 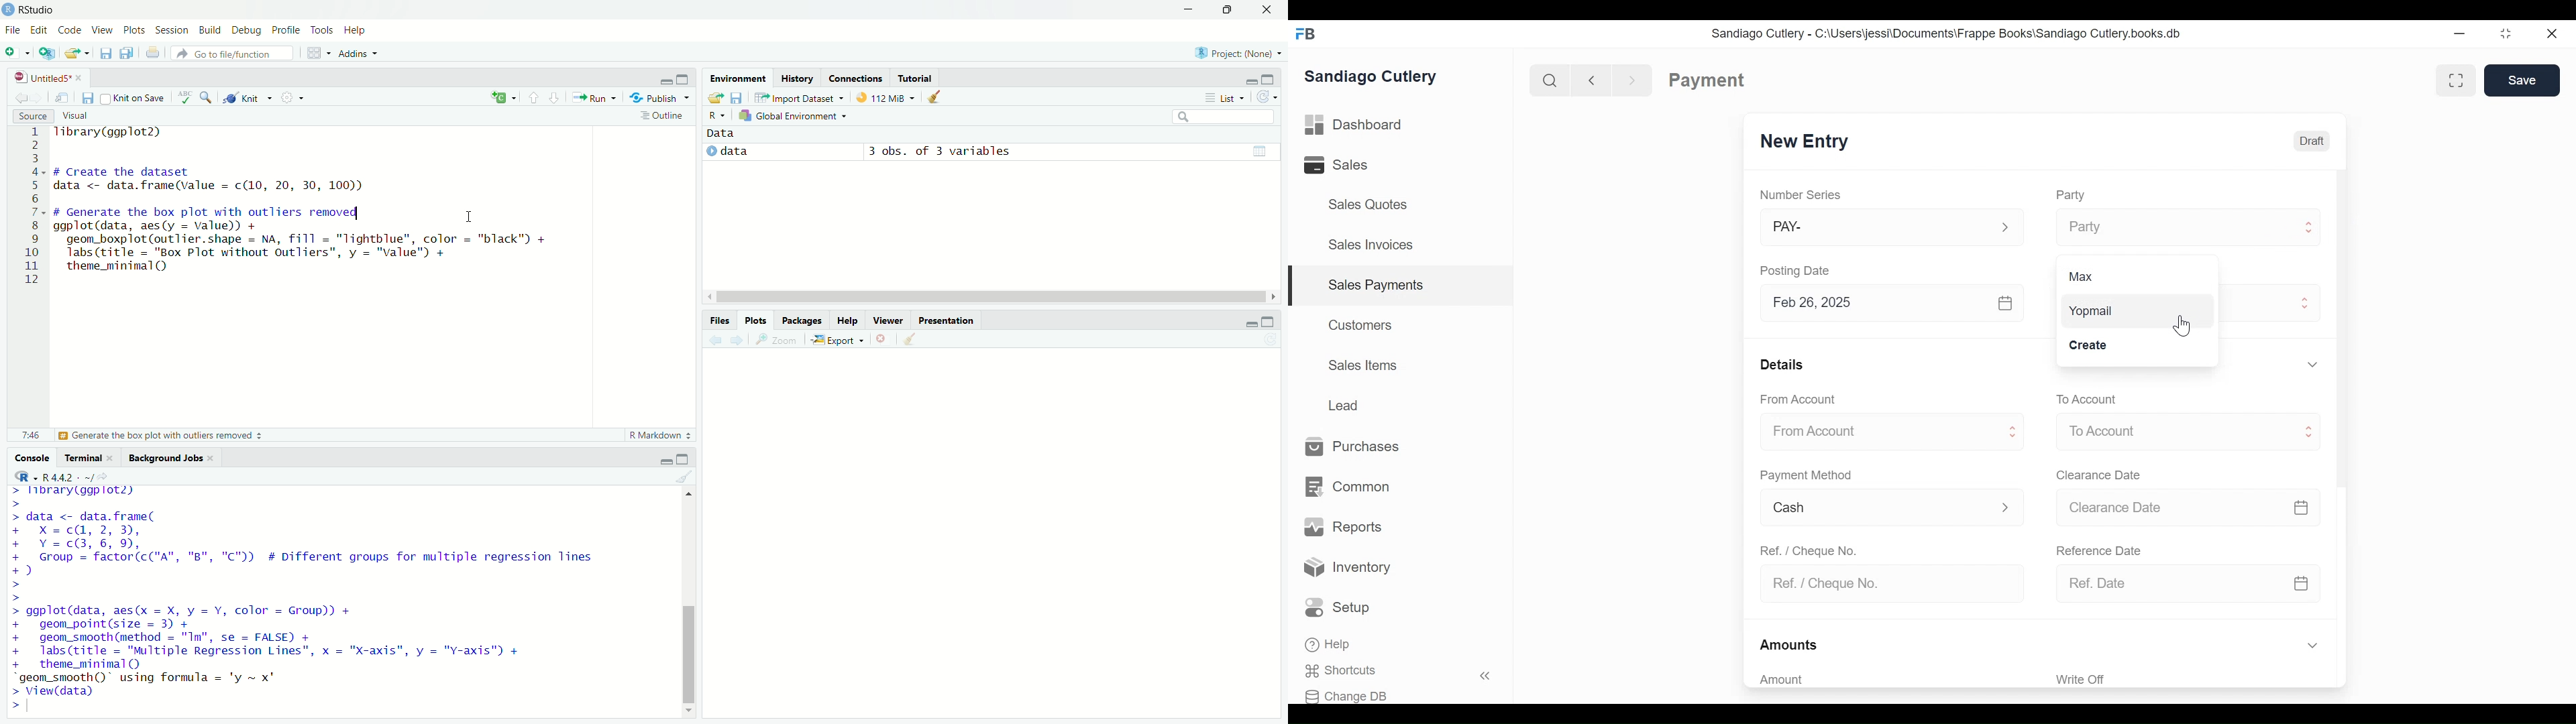 What do you see at coordinates (32, 459) in the screenshot?
I see `Console` at bounding box center [32, 459].